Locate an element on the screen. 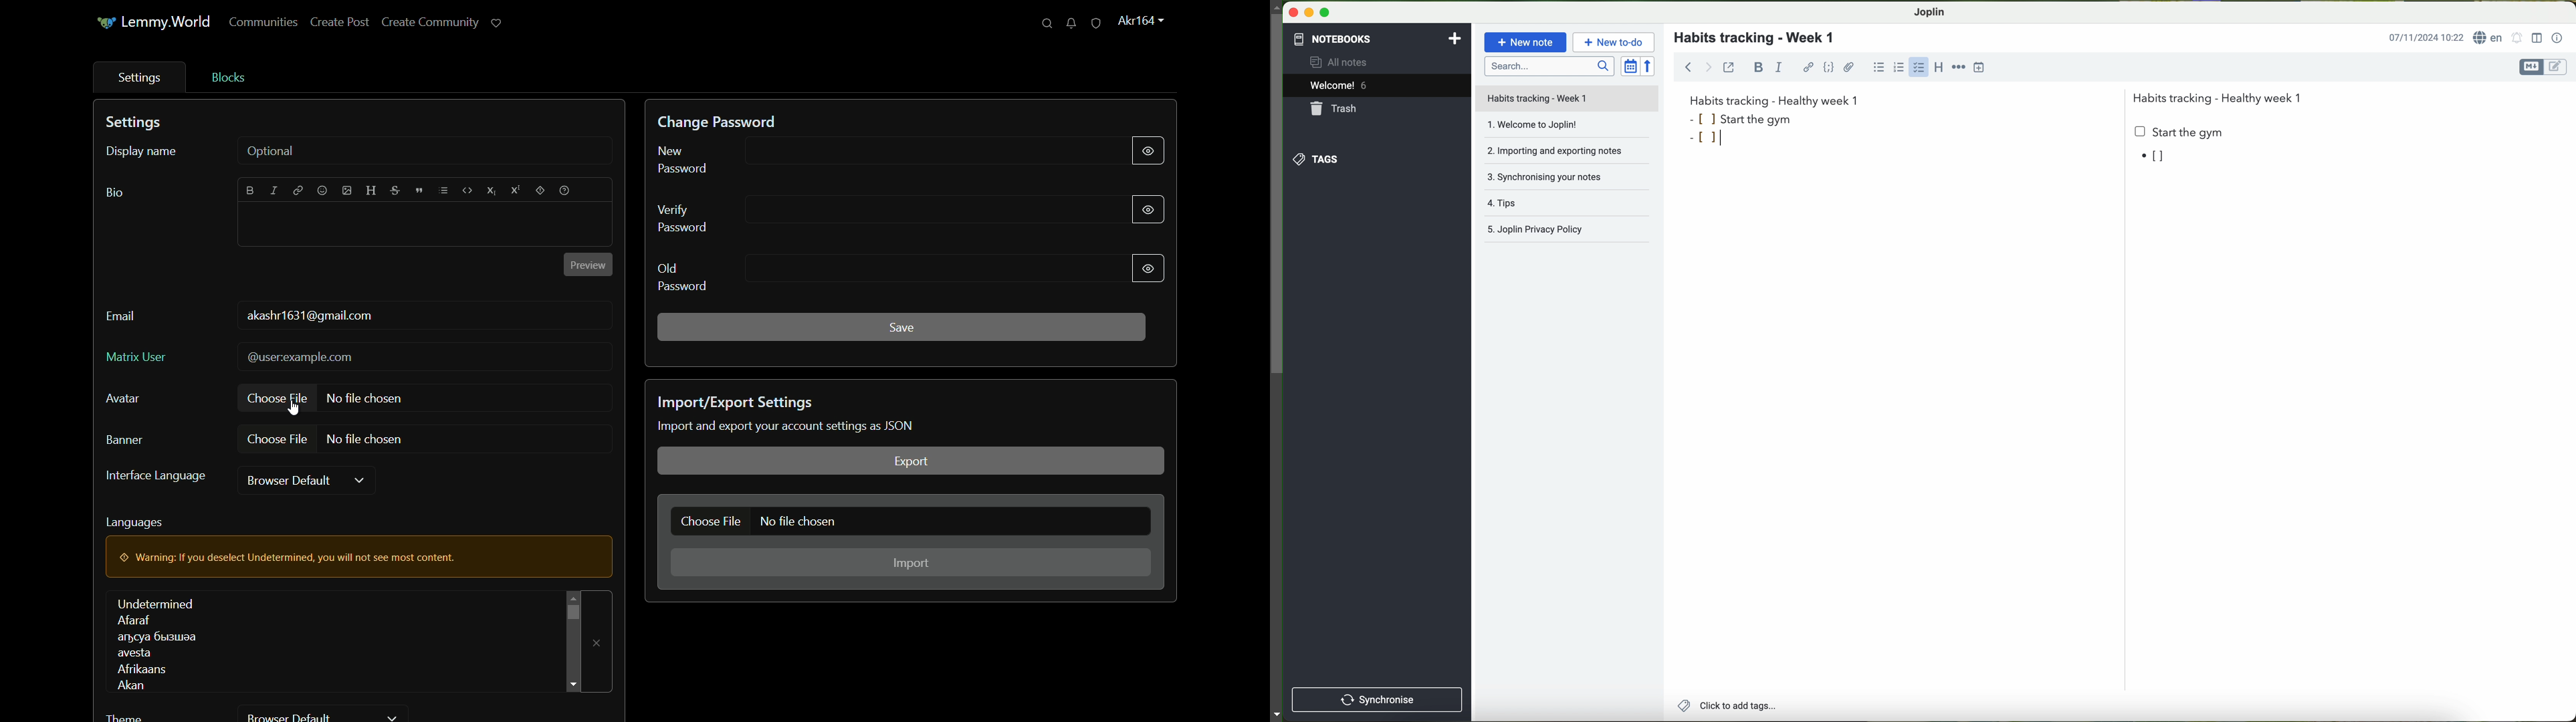  synchronising your notes is located at coordinates (1571, 180).